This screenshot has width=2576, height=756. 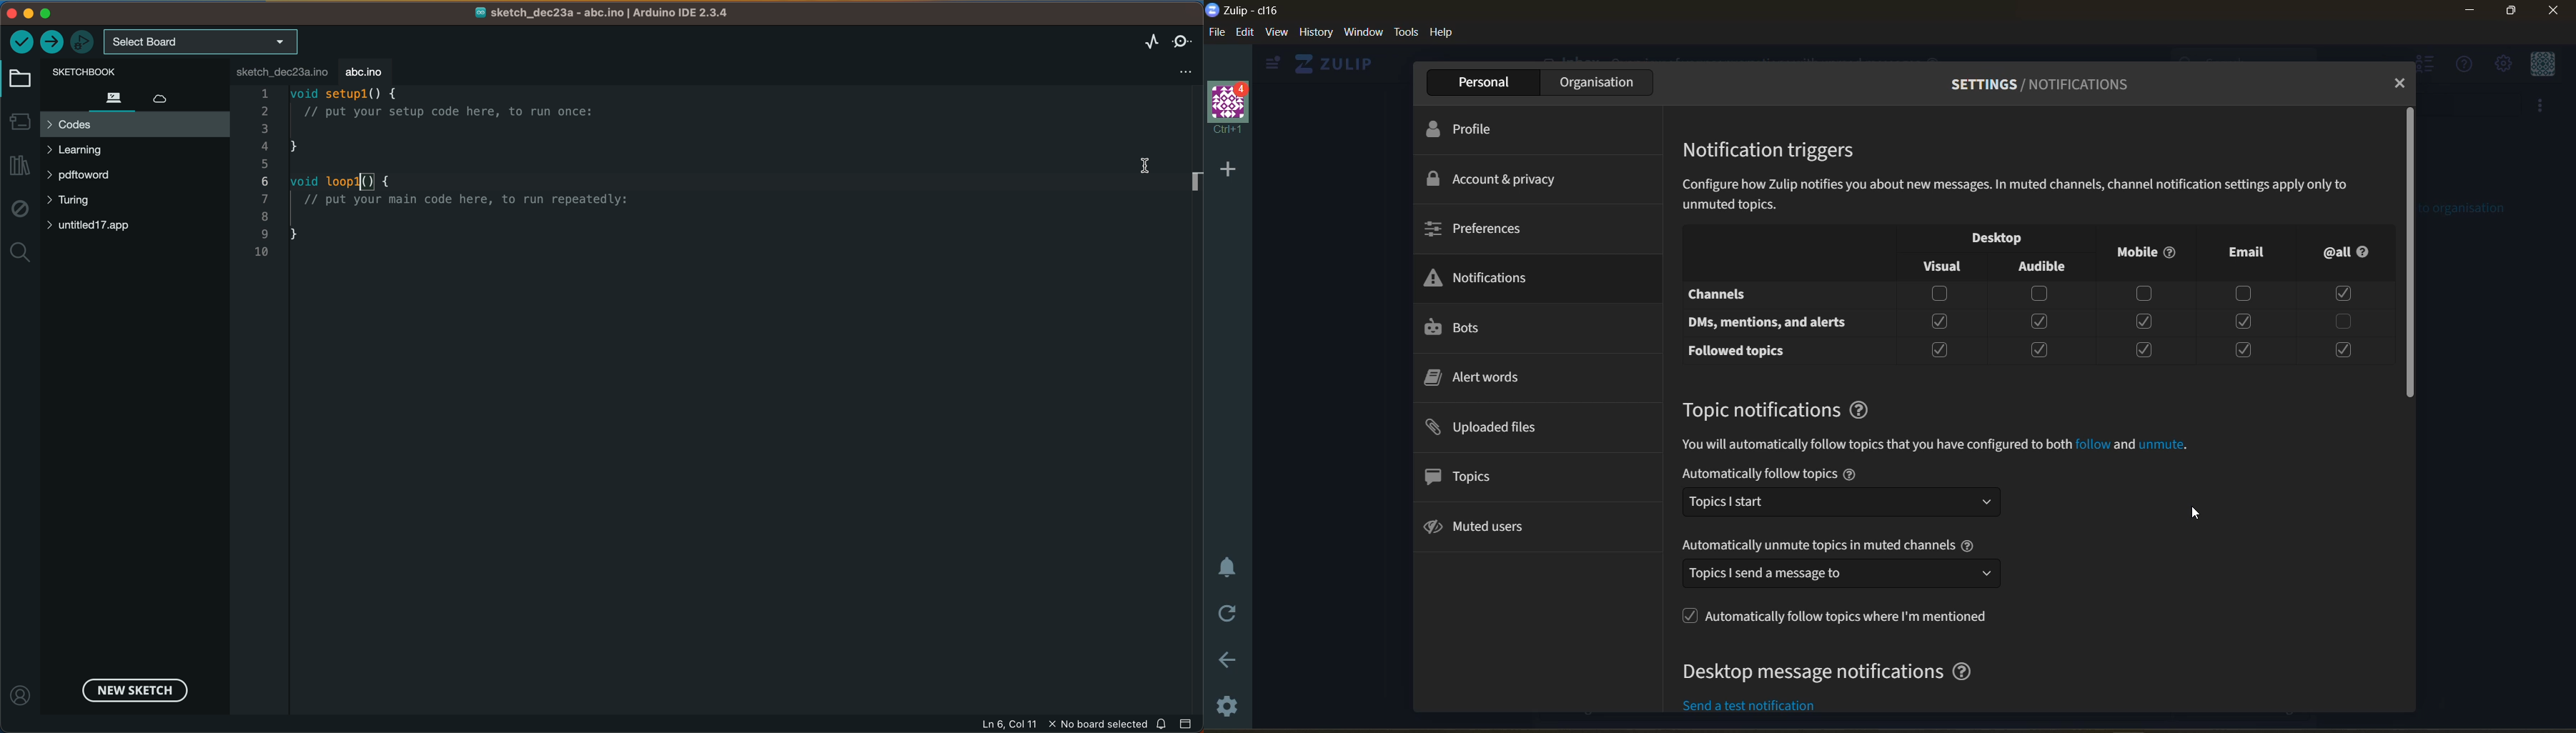 I want to click on Checkbox, so click(x=2246, y=294).